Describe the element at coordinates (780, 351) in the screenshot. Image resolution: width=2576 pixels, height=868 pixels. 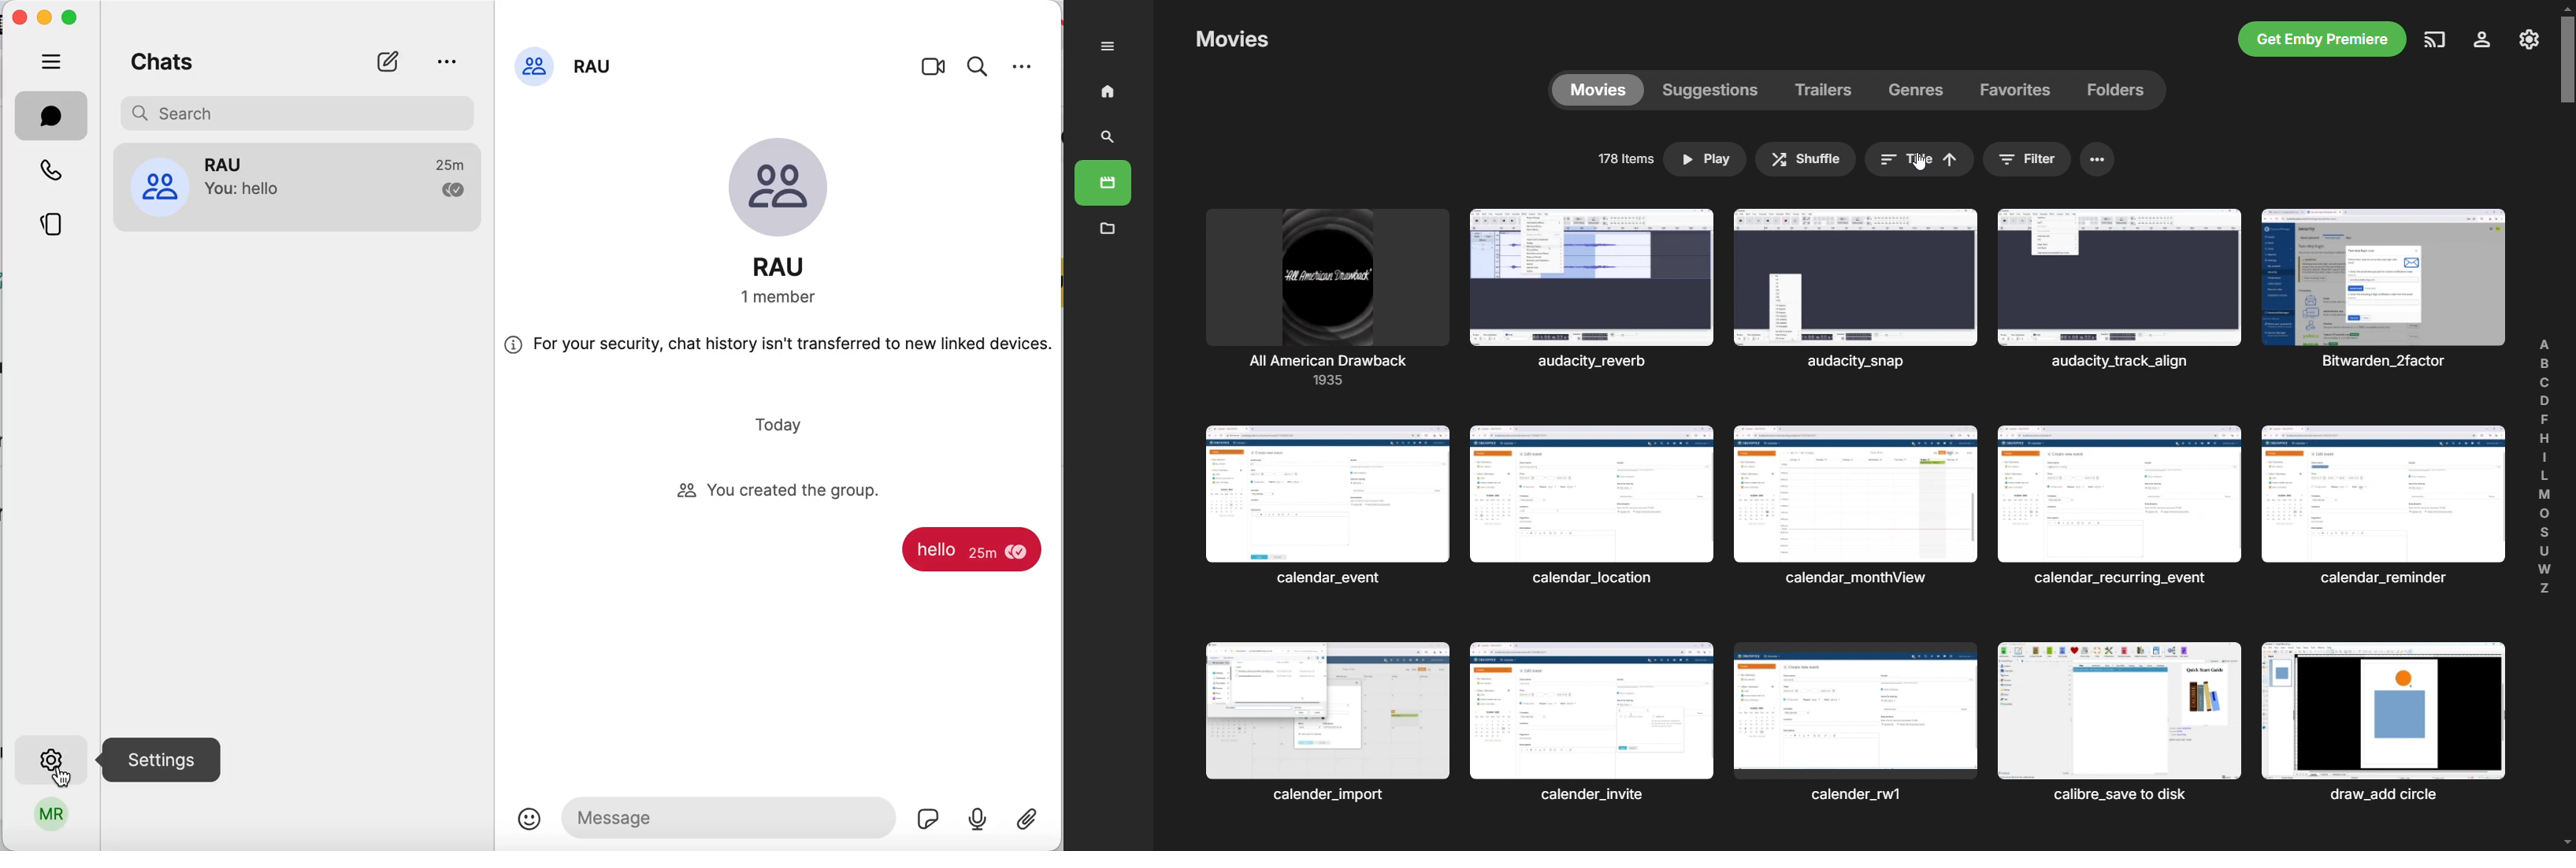
I see `for your security, chat history isn't transferred` at that location.